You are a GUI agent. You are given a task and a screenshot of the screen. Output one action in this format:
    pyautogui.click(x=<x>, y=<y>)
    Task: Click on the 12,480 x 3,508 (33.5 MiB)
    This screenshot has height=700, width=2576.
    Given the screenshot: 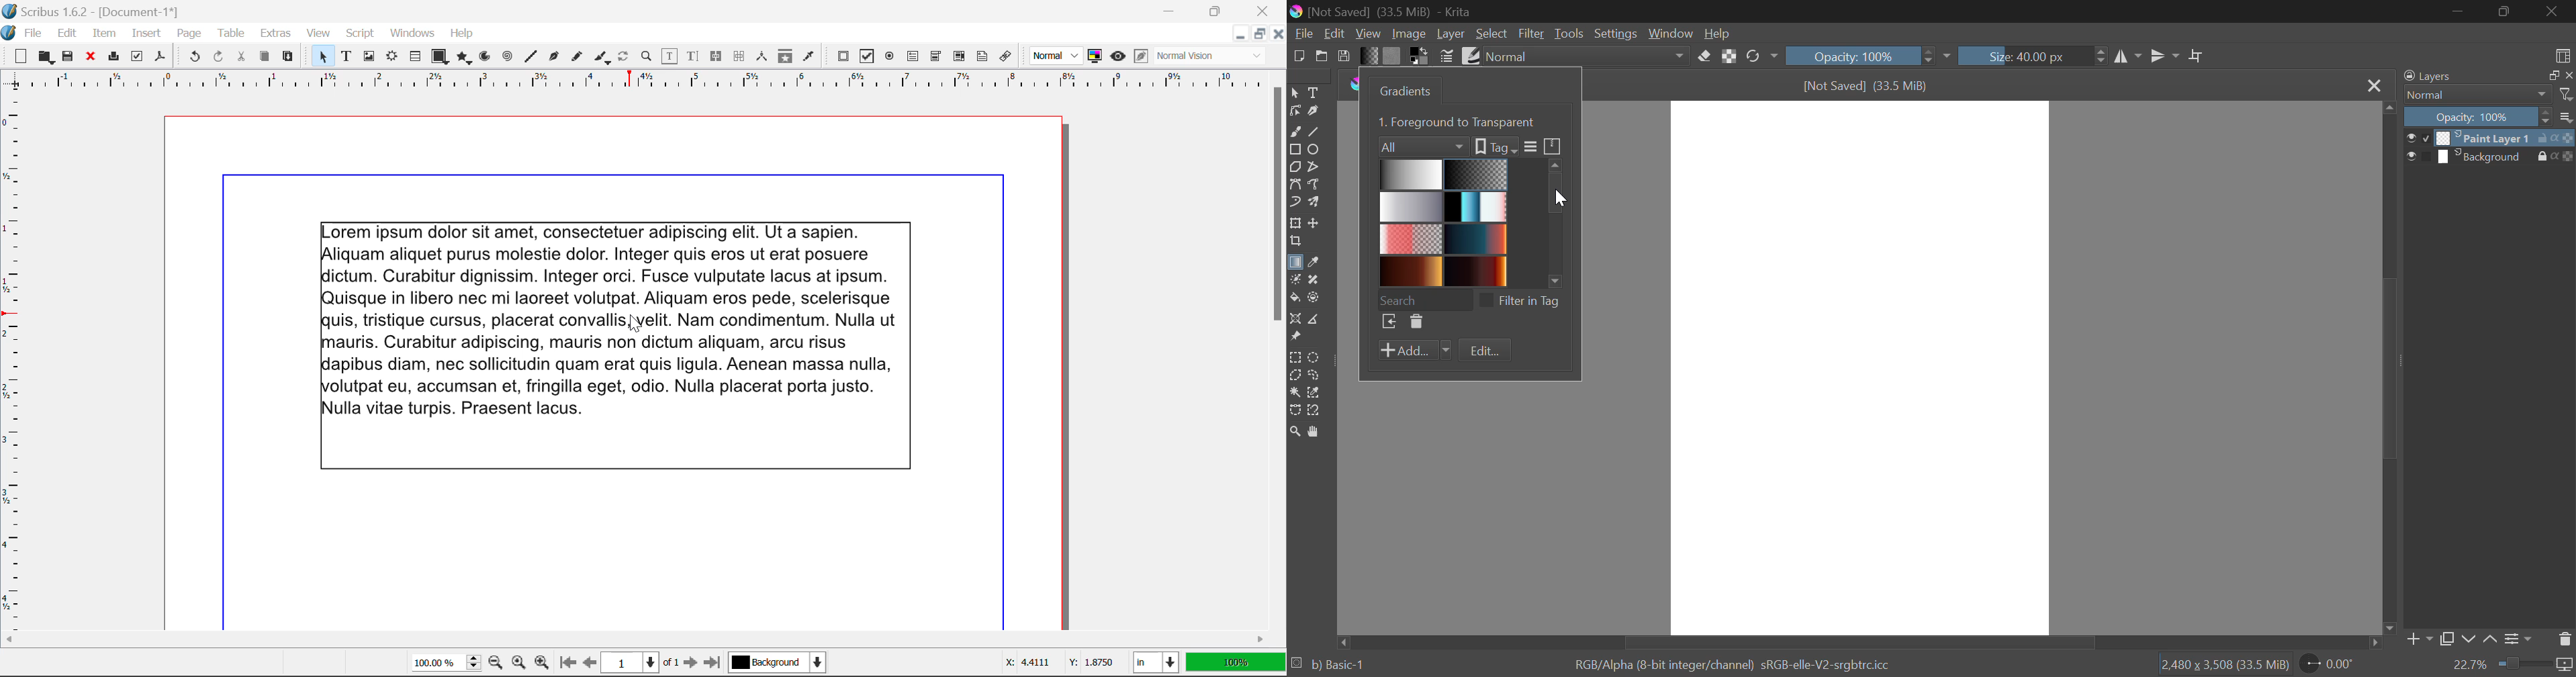 What is the action you would take?
    pyautogui.click(x=2223, y=664)
    